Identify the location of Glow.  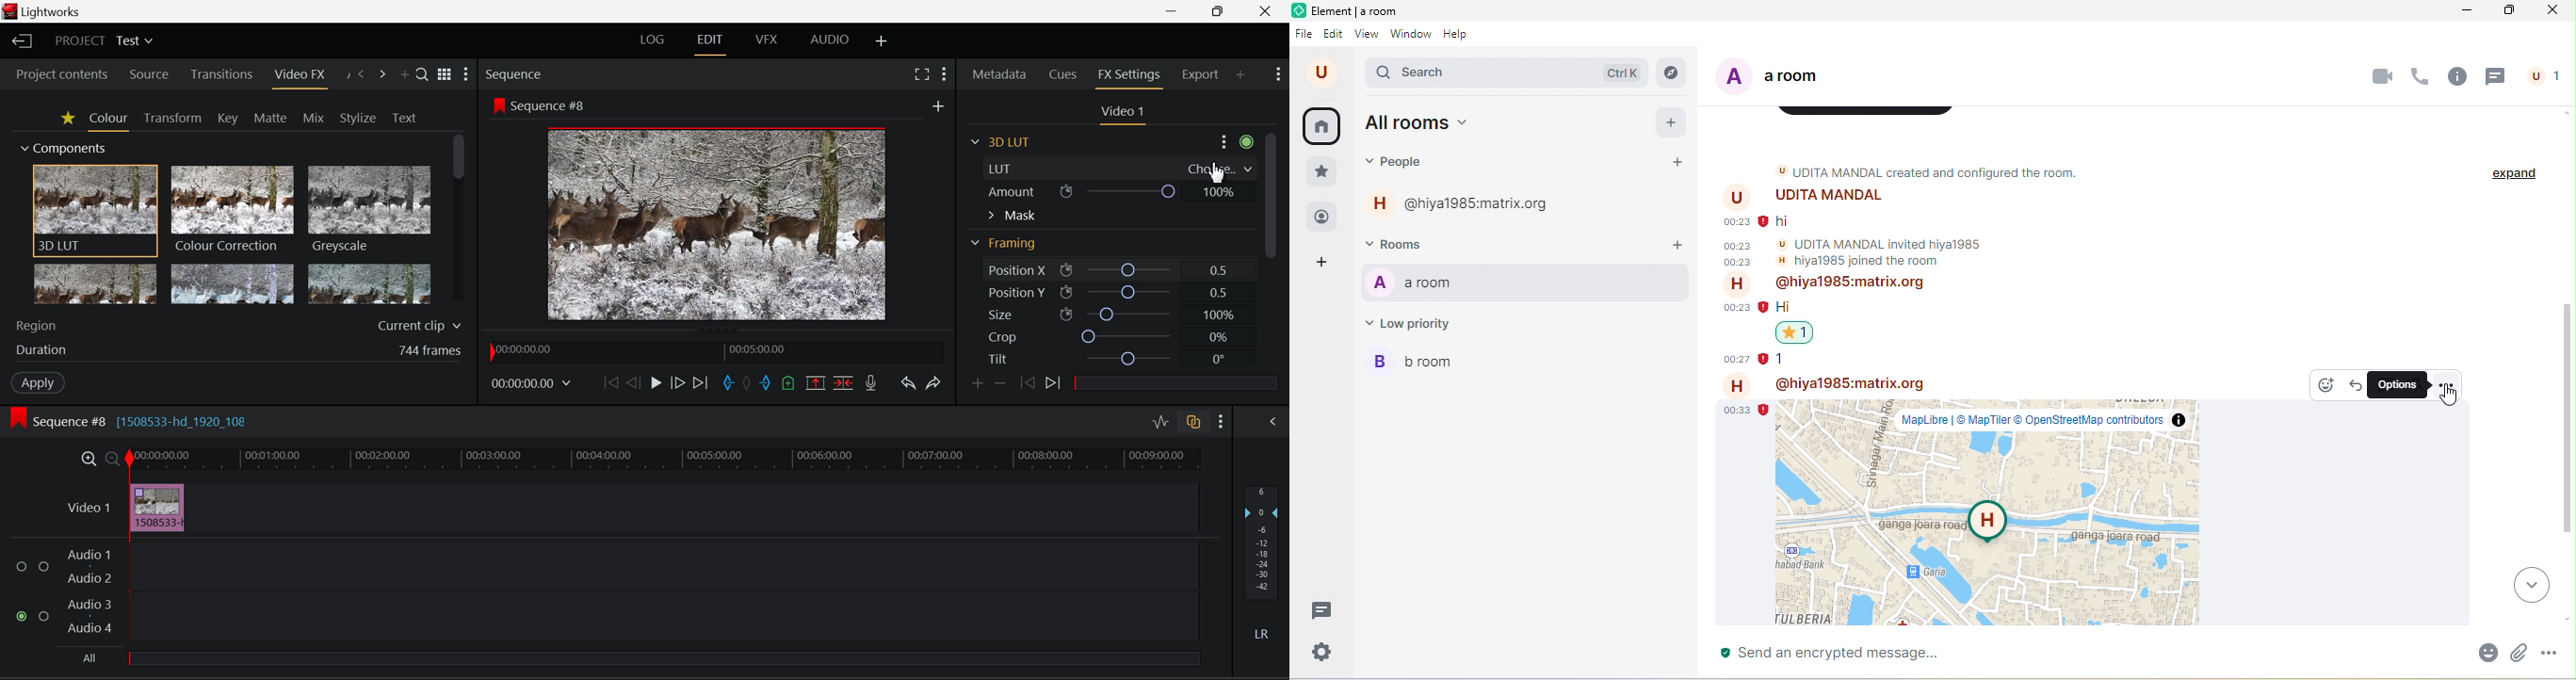
(95, 286).